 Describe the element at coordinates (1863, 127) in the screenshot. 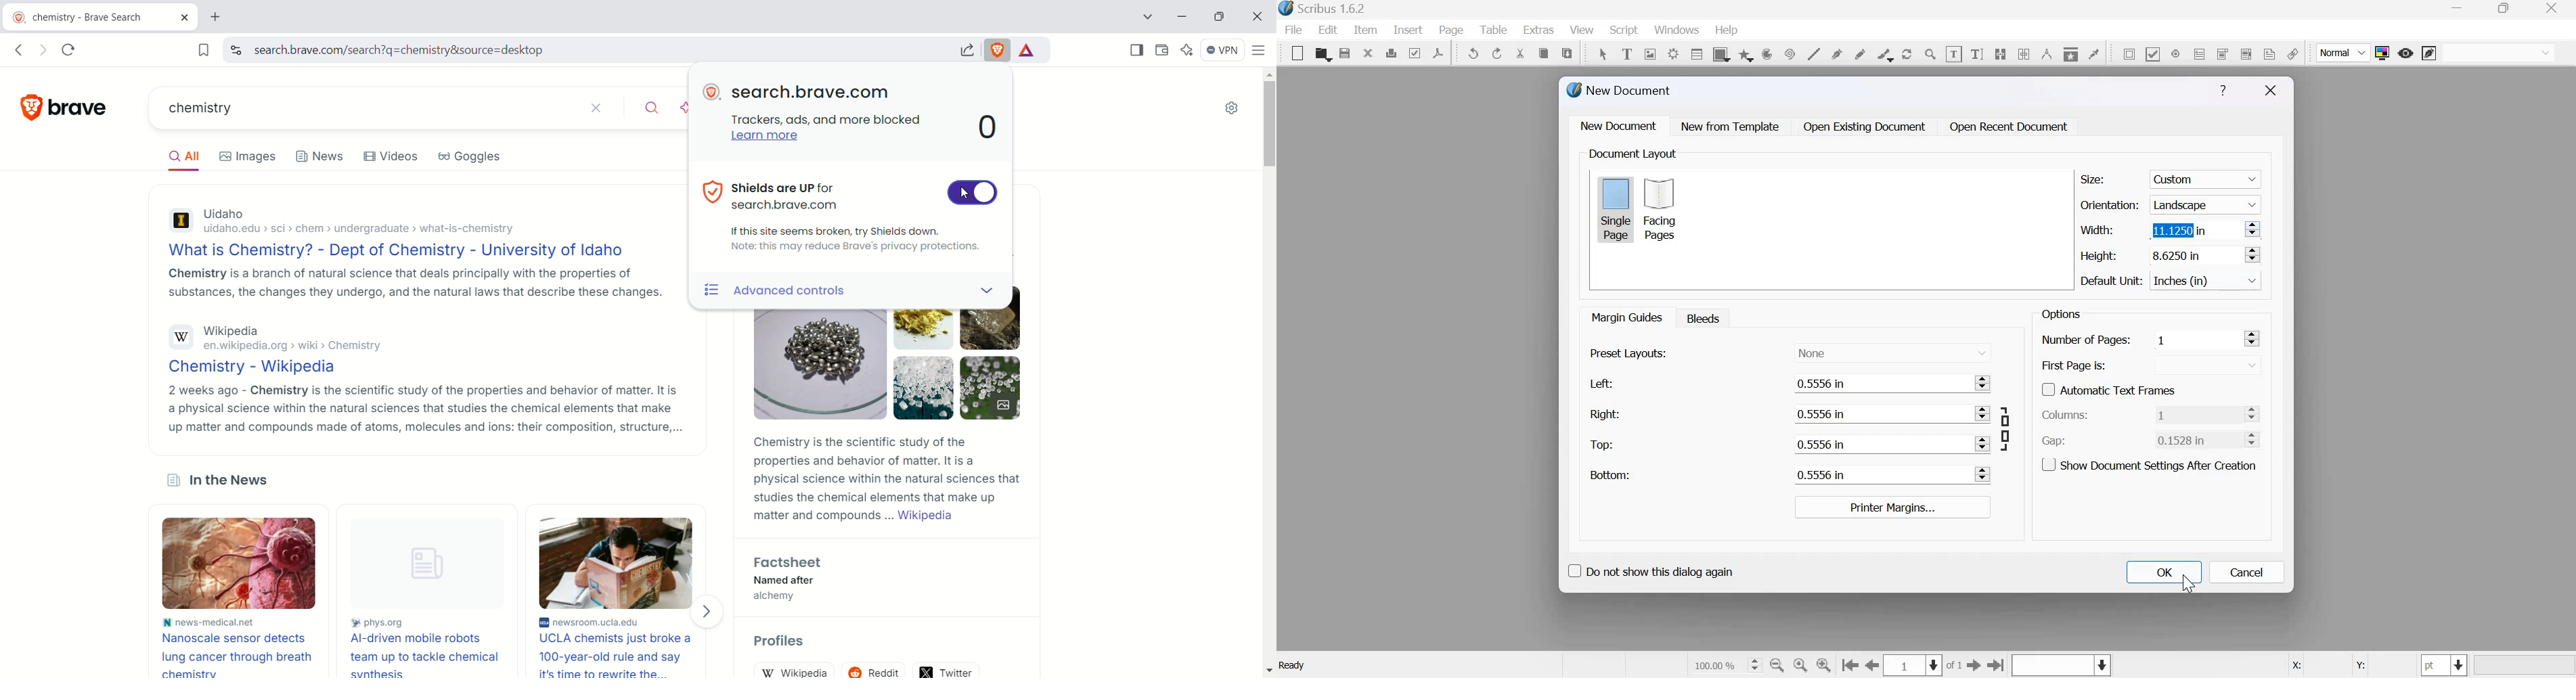

I see `Open Existing Document` at that location.